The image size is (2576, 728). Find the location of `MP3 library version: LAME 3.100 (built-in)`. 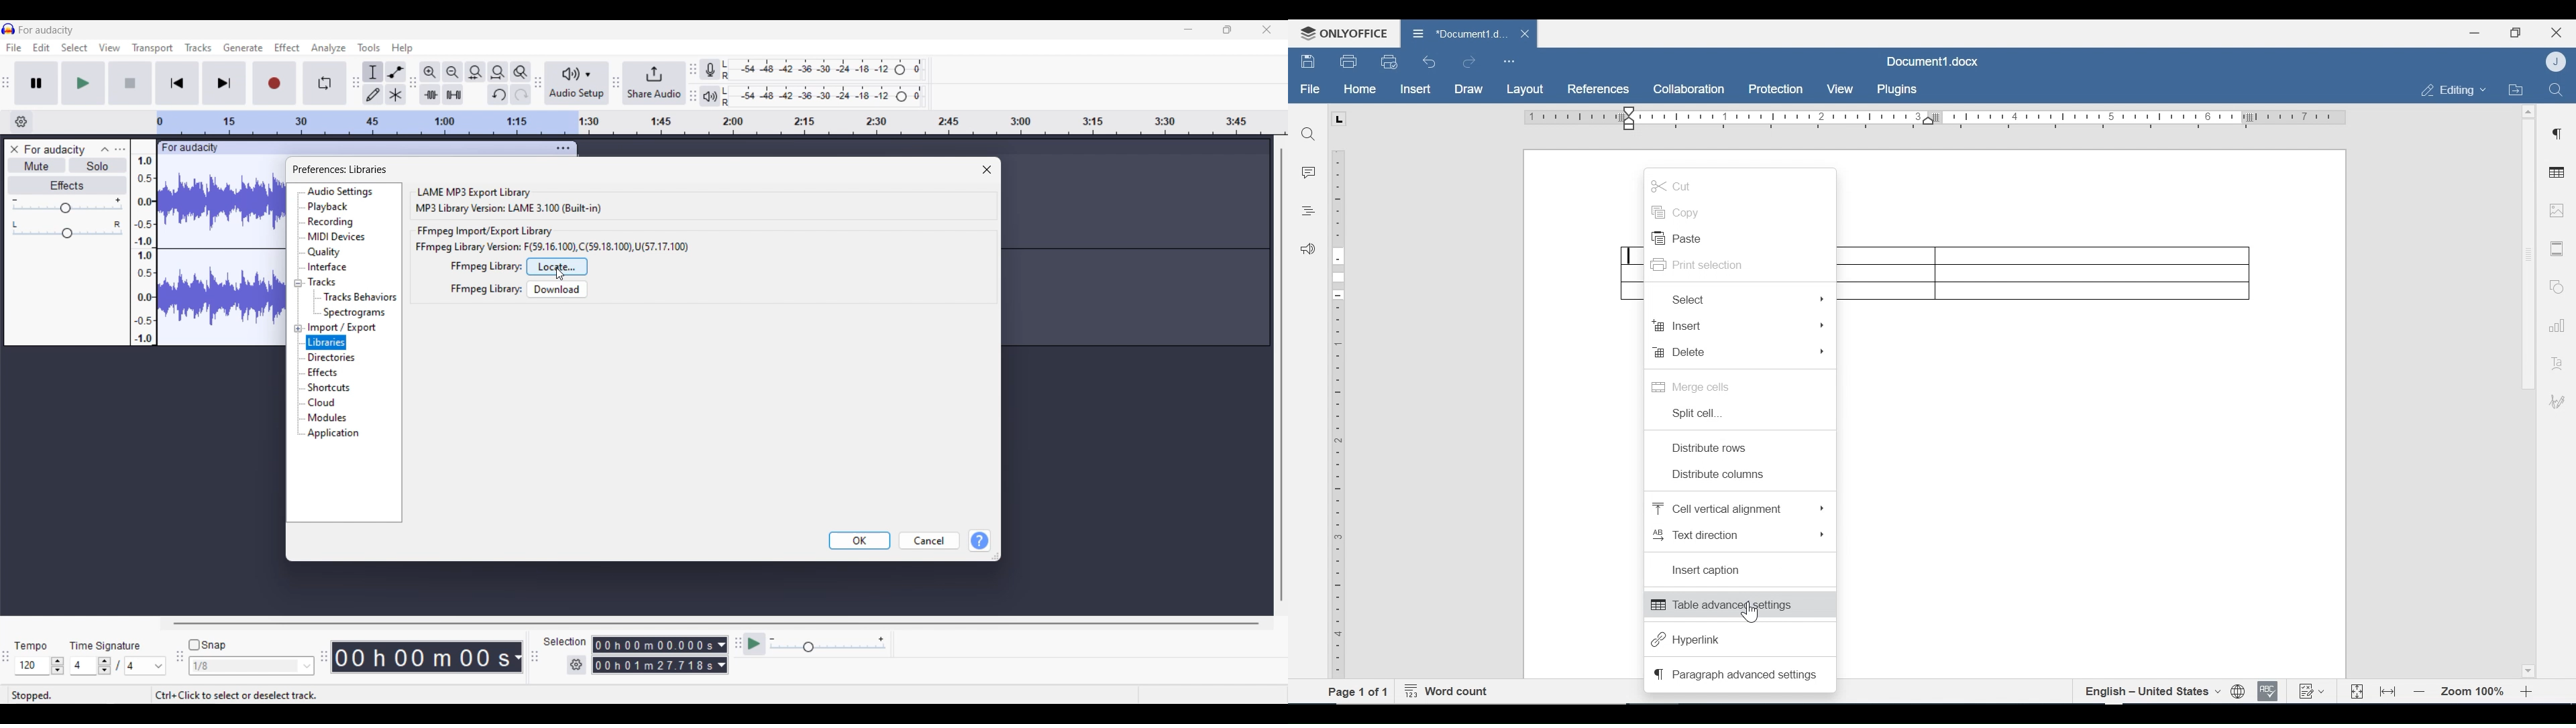

MP3 library version: LAME 3.100 (built-in) is located at coordinates (508, 208).